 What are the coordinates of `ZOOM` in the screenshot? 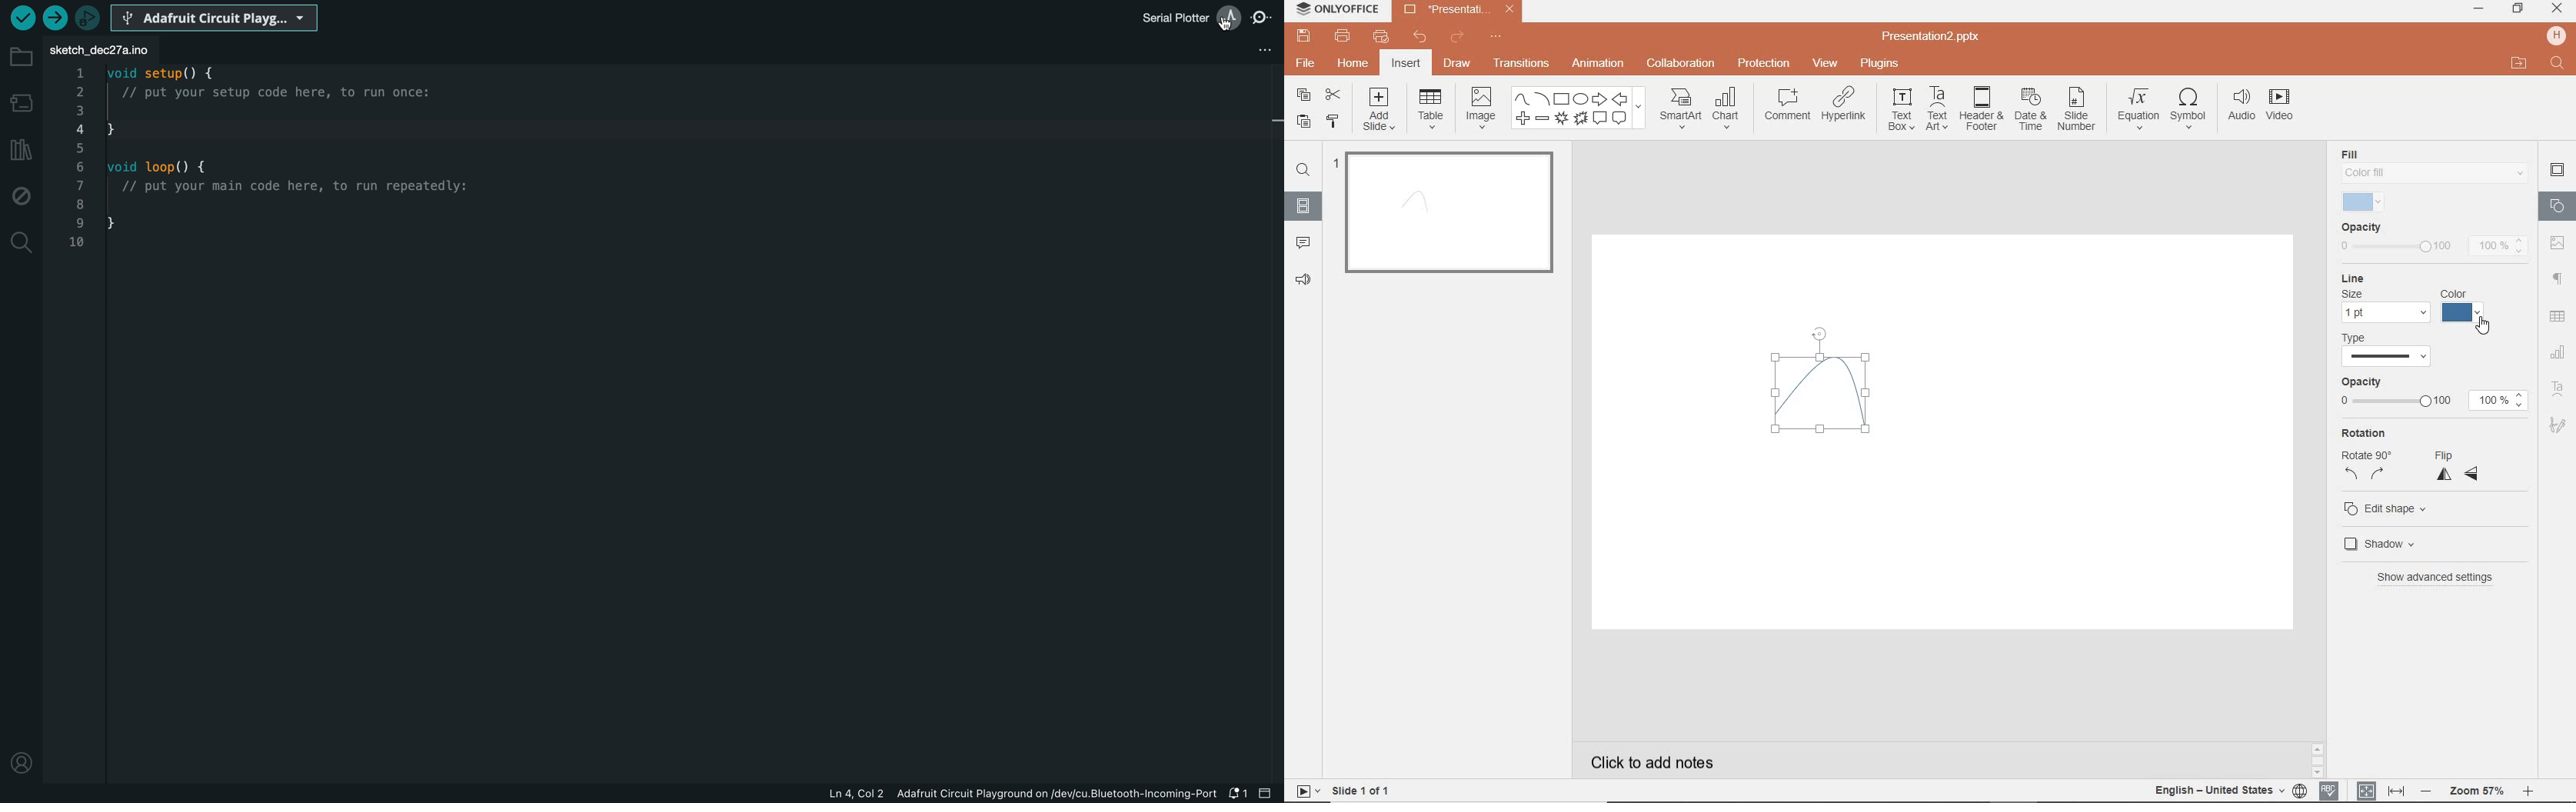 It's located at (2484, 791).